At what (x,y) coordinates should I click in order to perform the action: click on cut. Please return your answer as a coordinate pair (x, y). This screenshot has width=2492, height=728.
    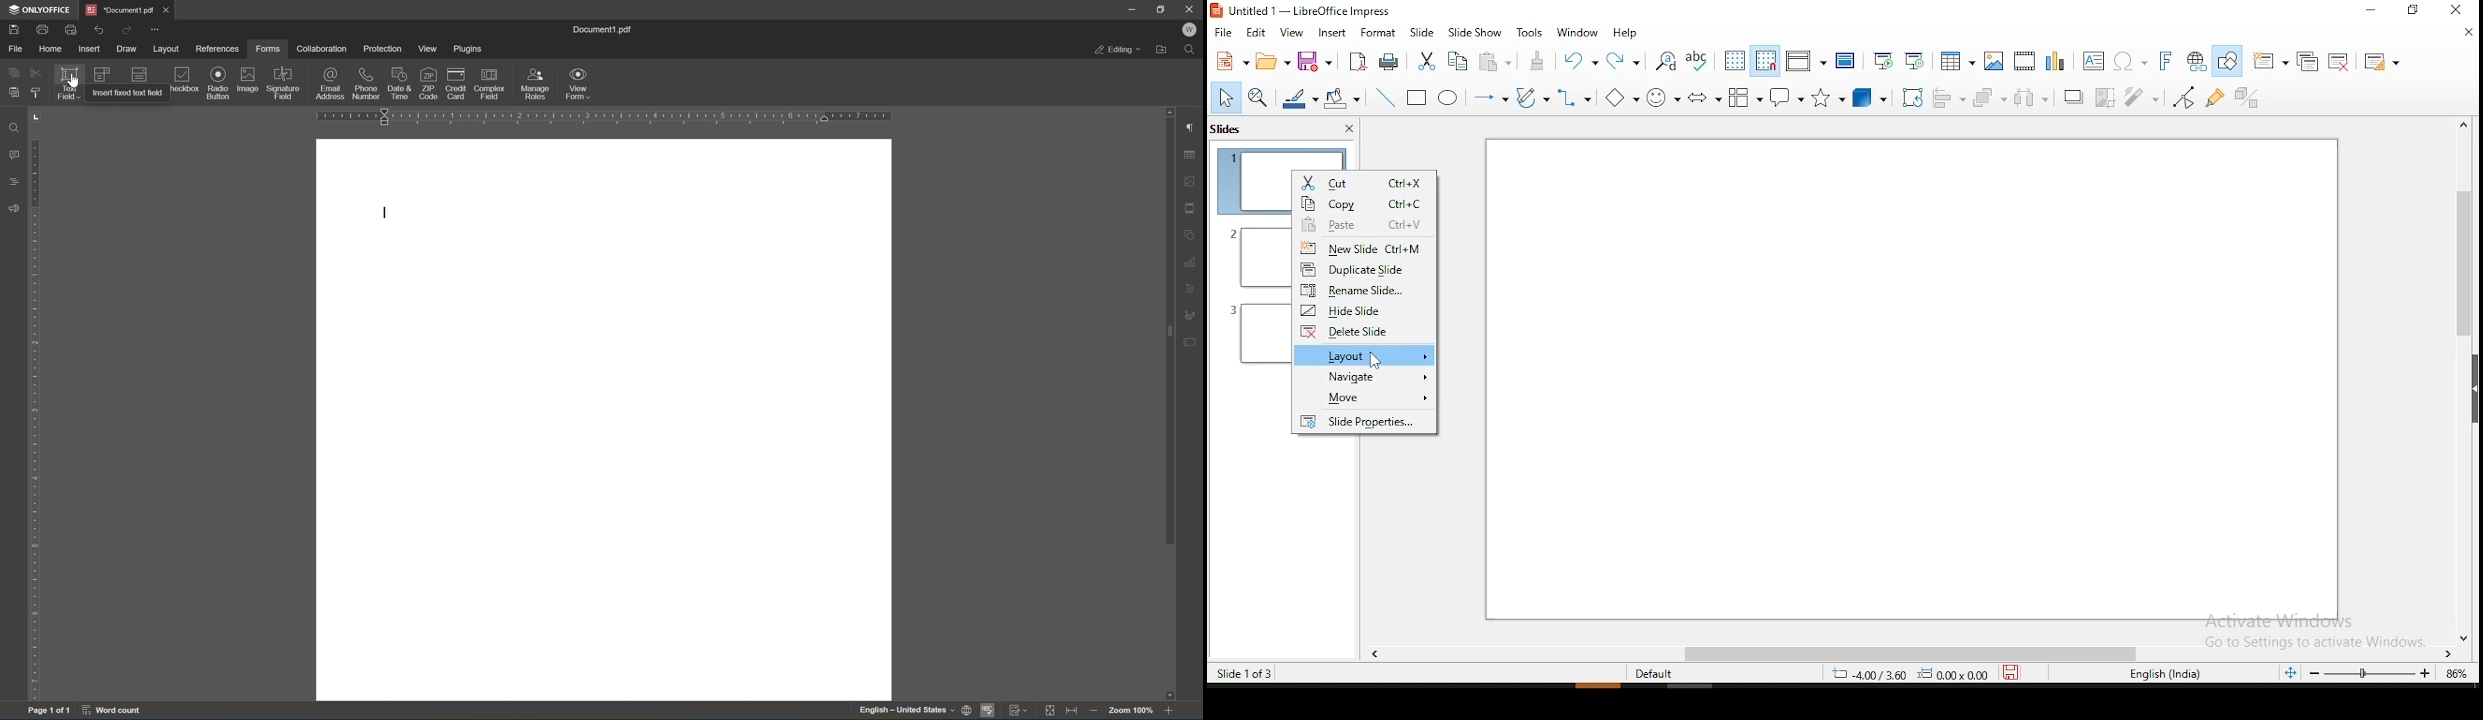
    Looking at the image, I should click on (1365, 180).